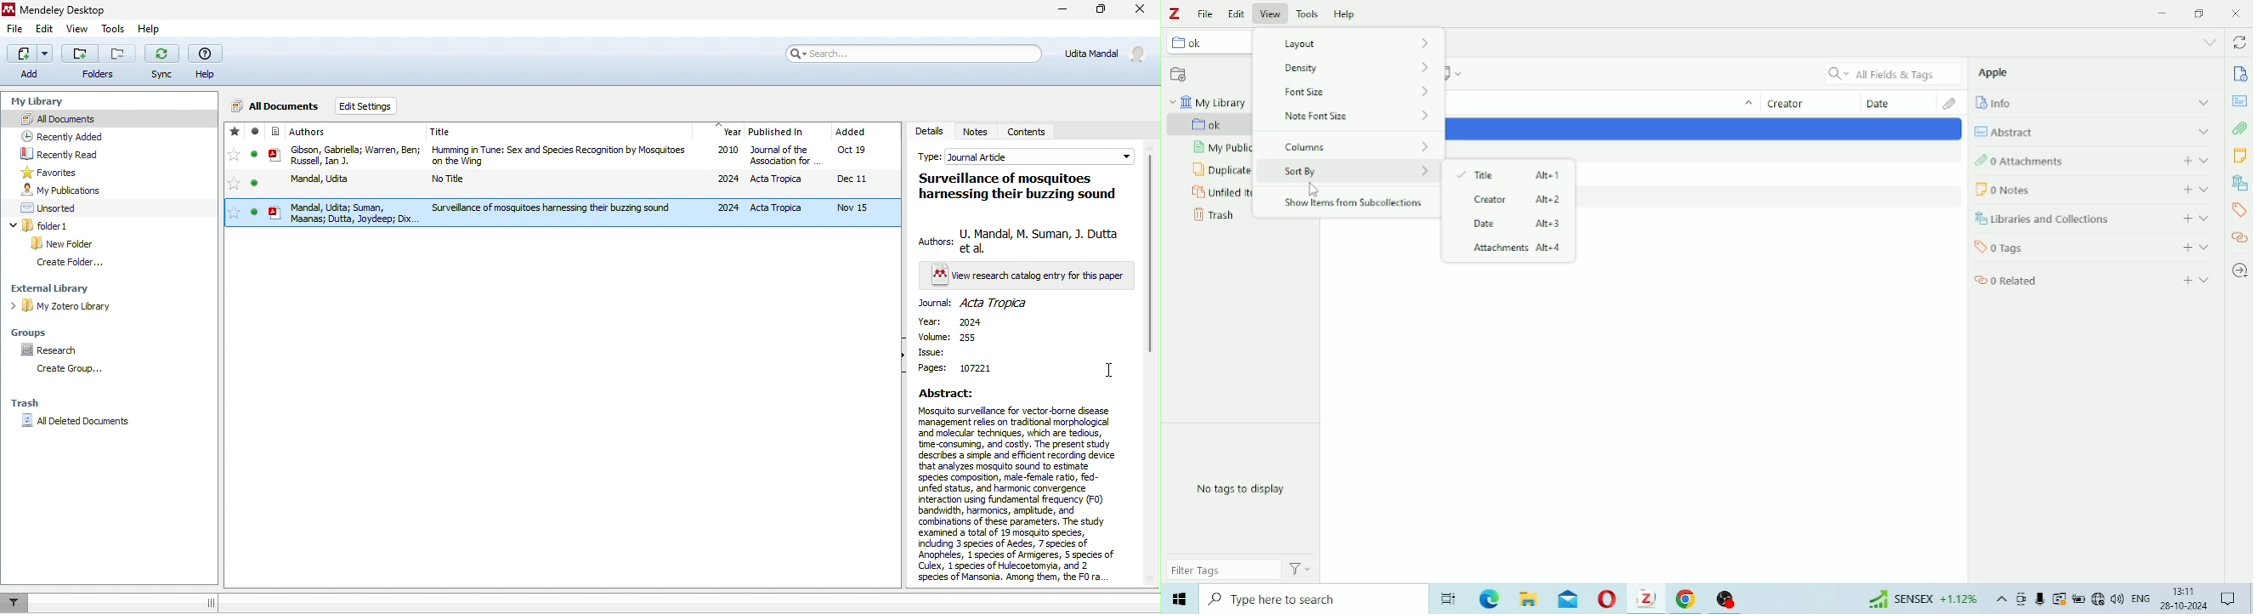 Image resolution: width=2268 pixels, height=616 pixels. What do you see at coordinates (958, 352) in the screenshot?
I see `issue` at bounding box center [958, 352].